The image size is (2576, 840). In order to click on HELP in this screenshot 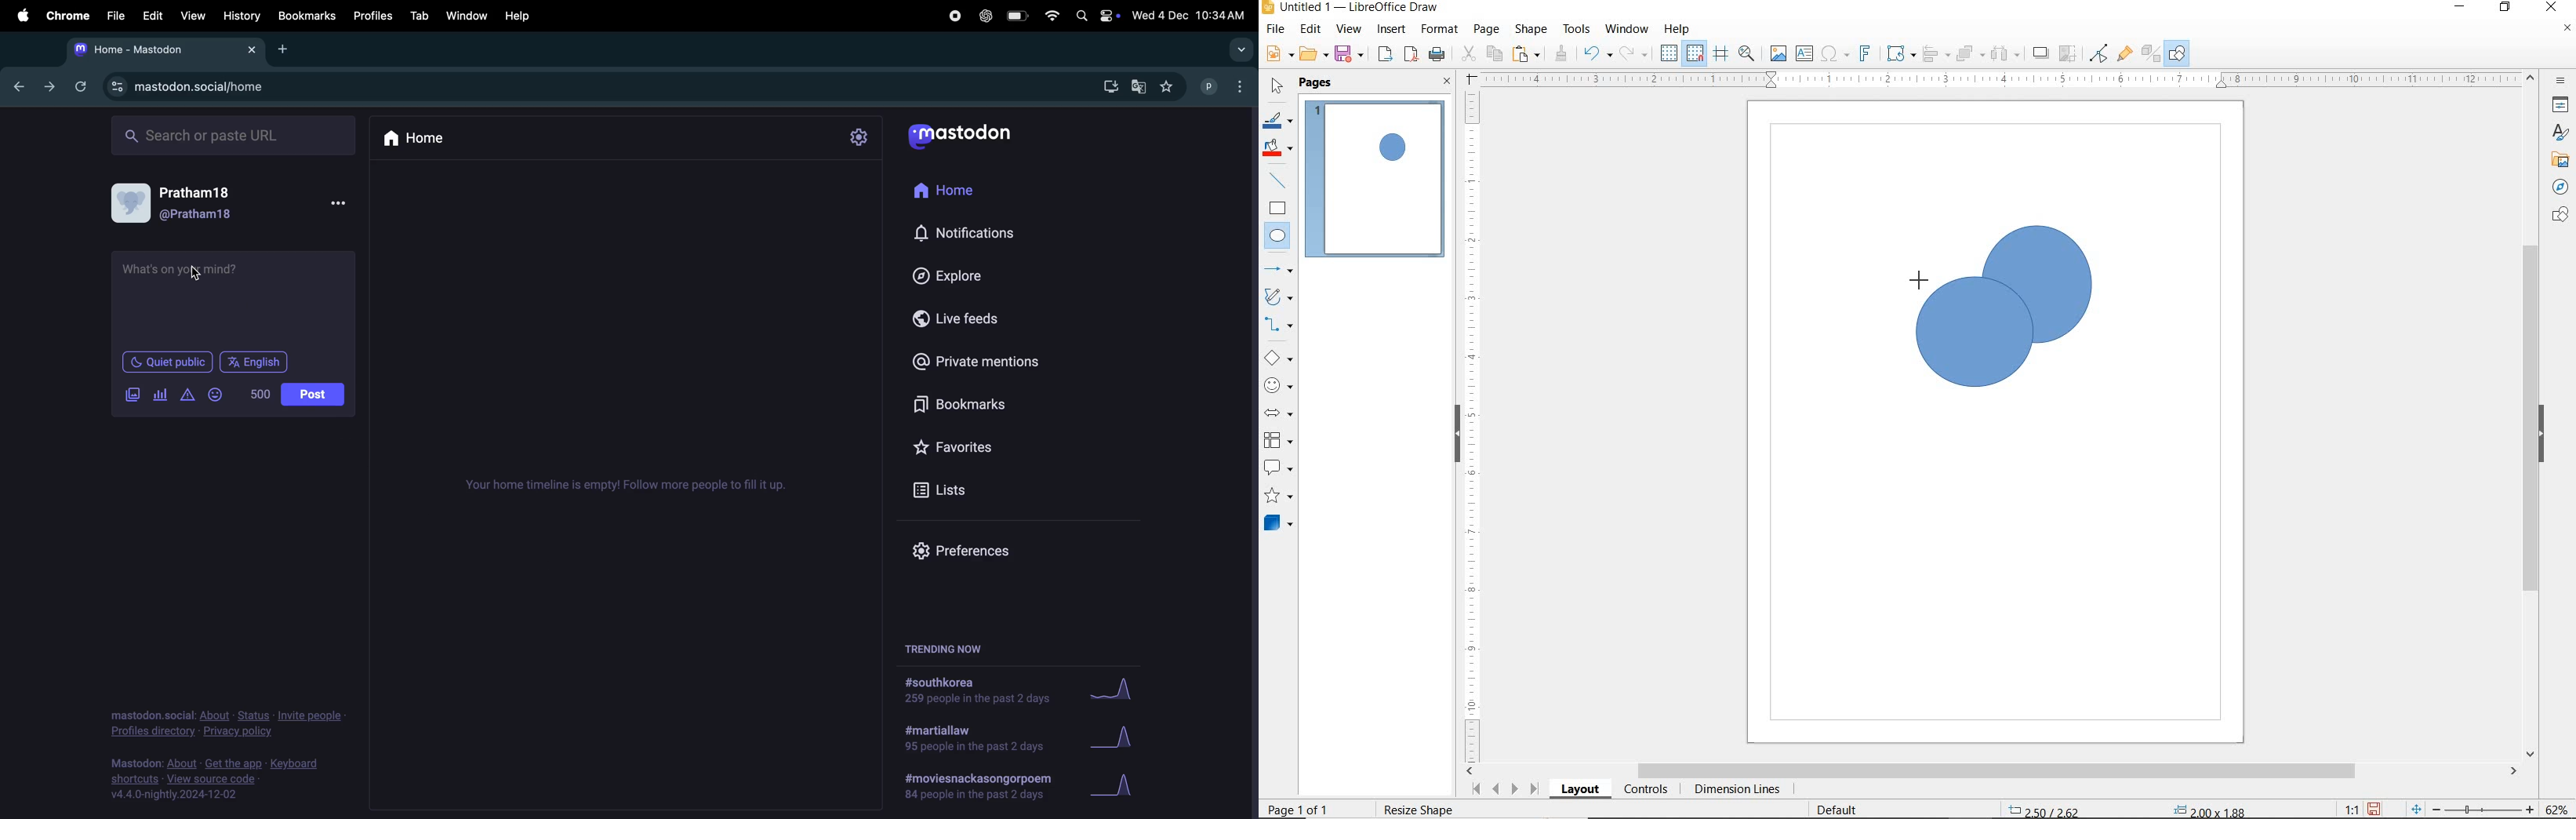, I will do `click(1677, 29)`.